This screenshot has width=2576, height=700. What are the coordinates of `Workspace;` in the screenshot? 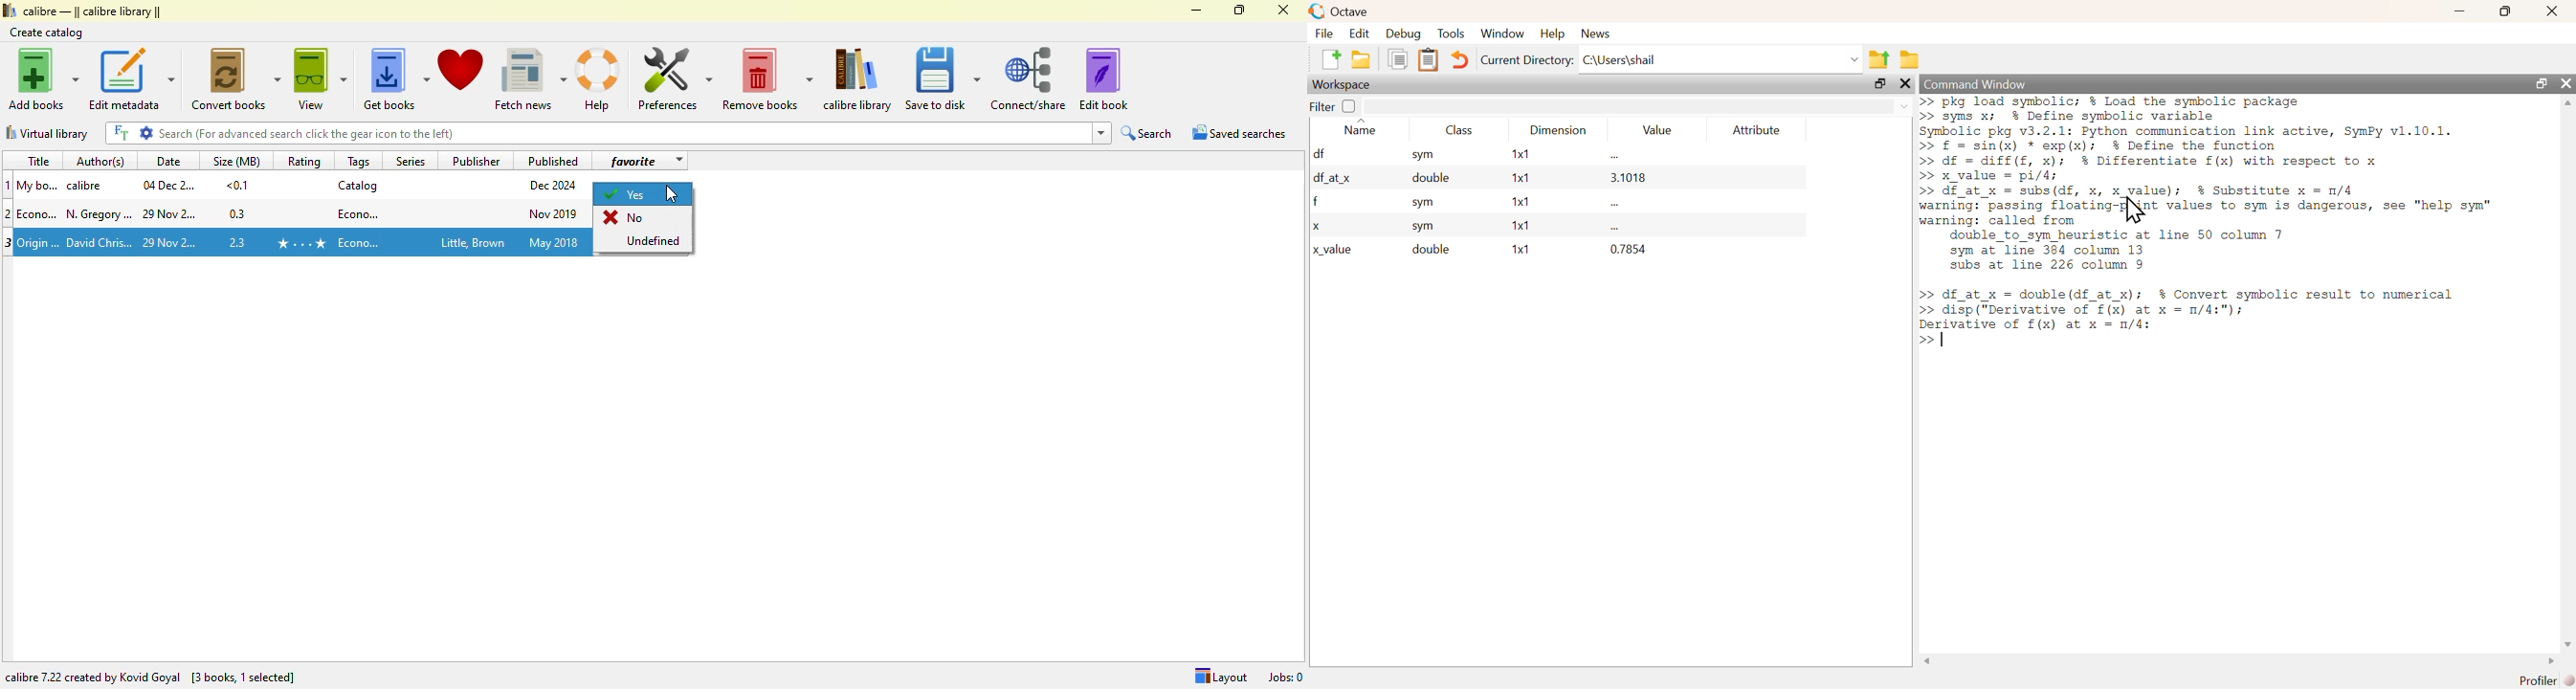 It's located at (1342, 85).